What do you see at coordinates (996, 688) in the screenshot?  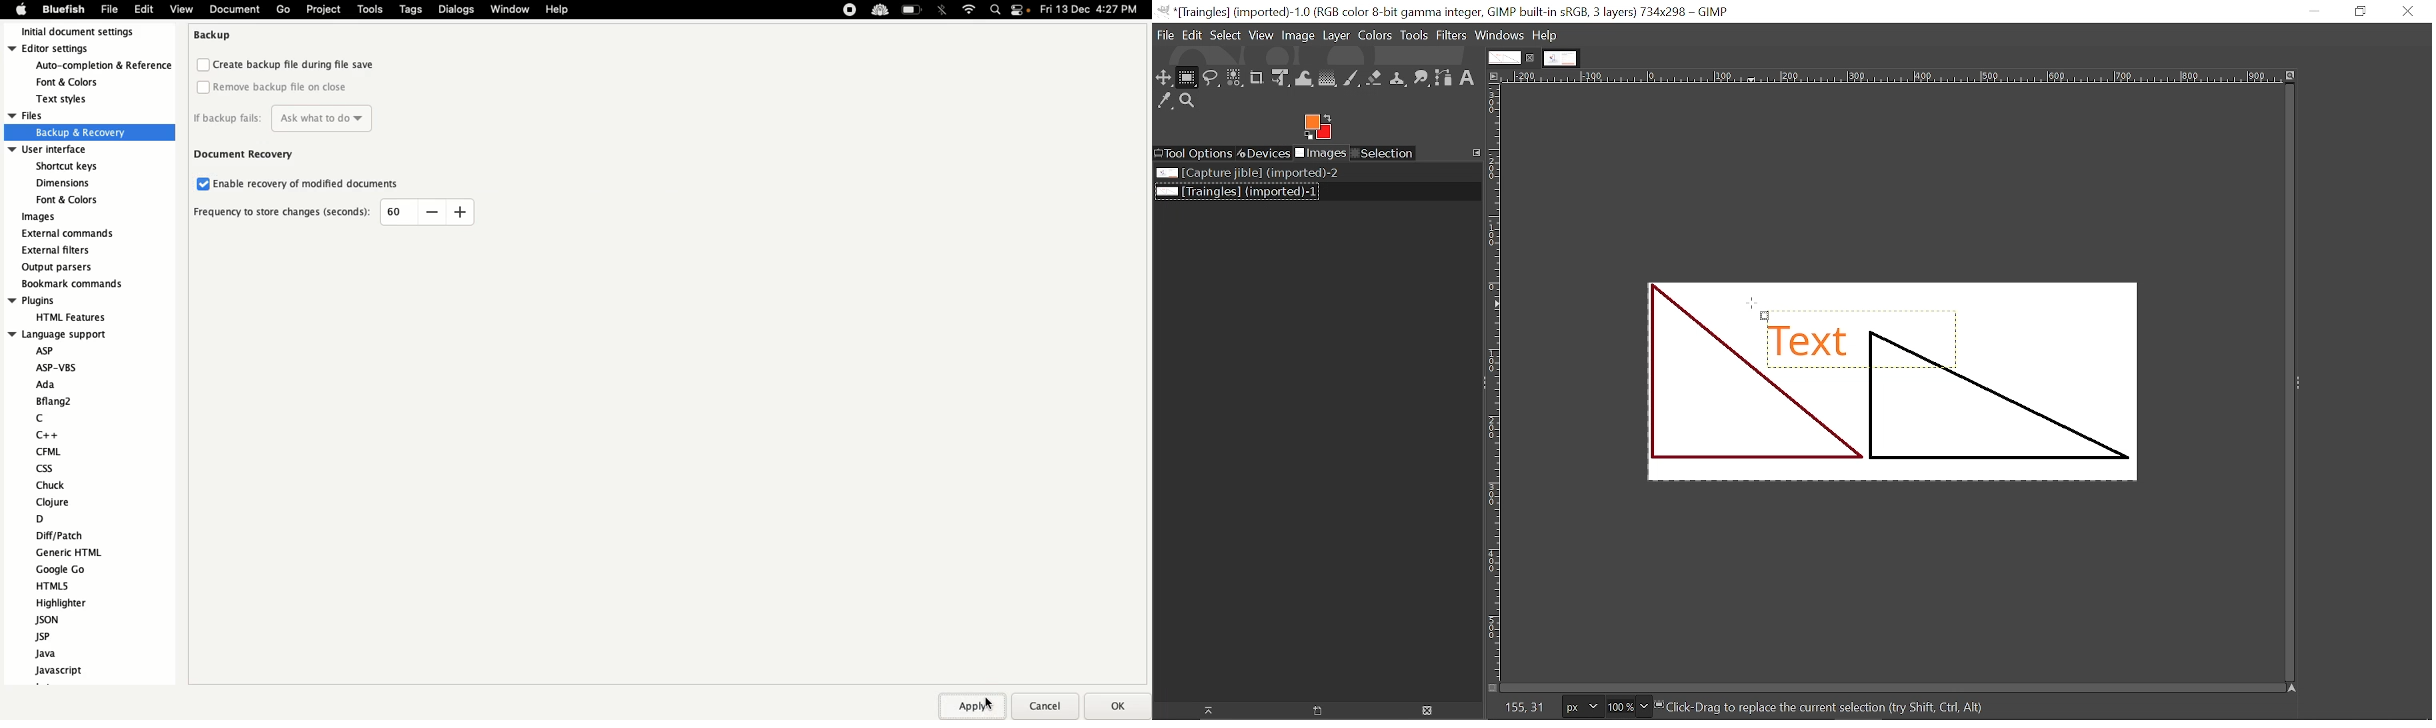 I see `cursor` at bounding box center [996, 688].